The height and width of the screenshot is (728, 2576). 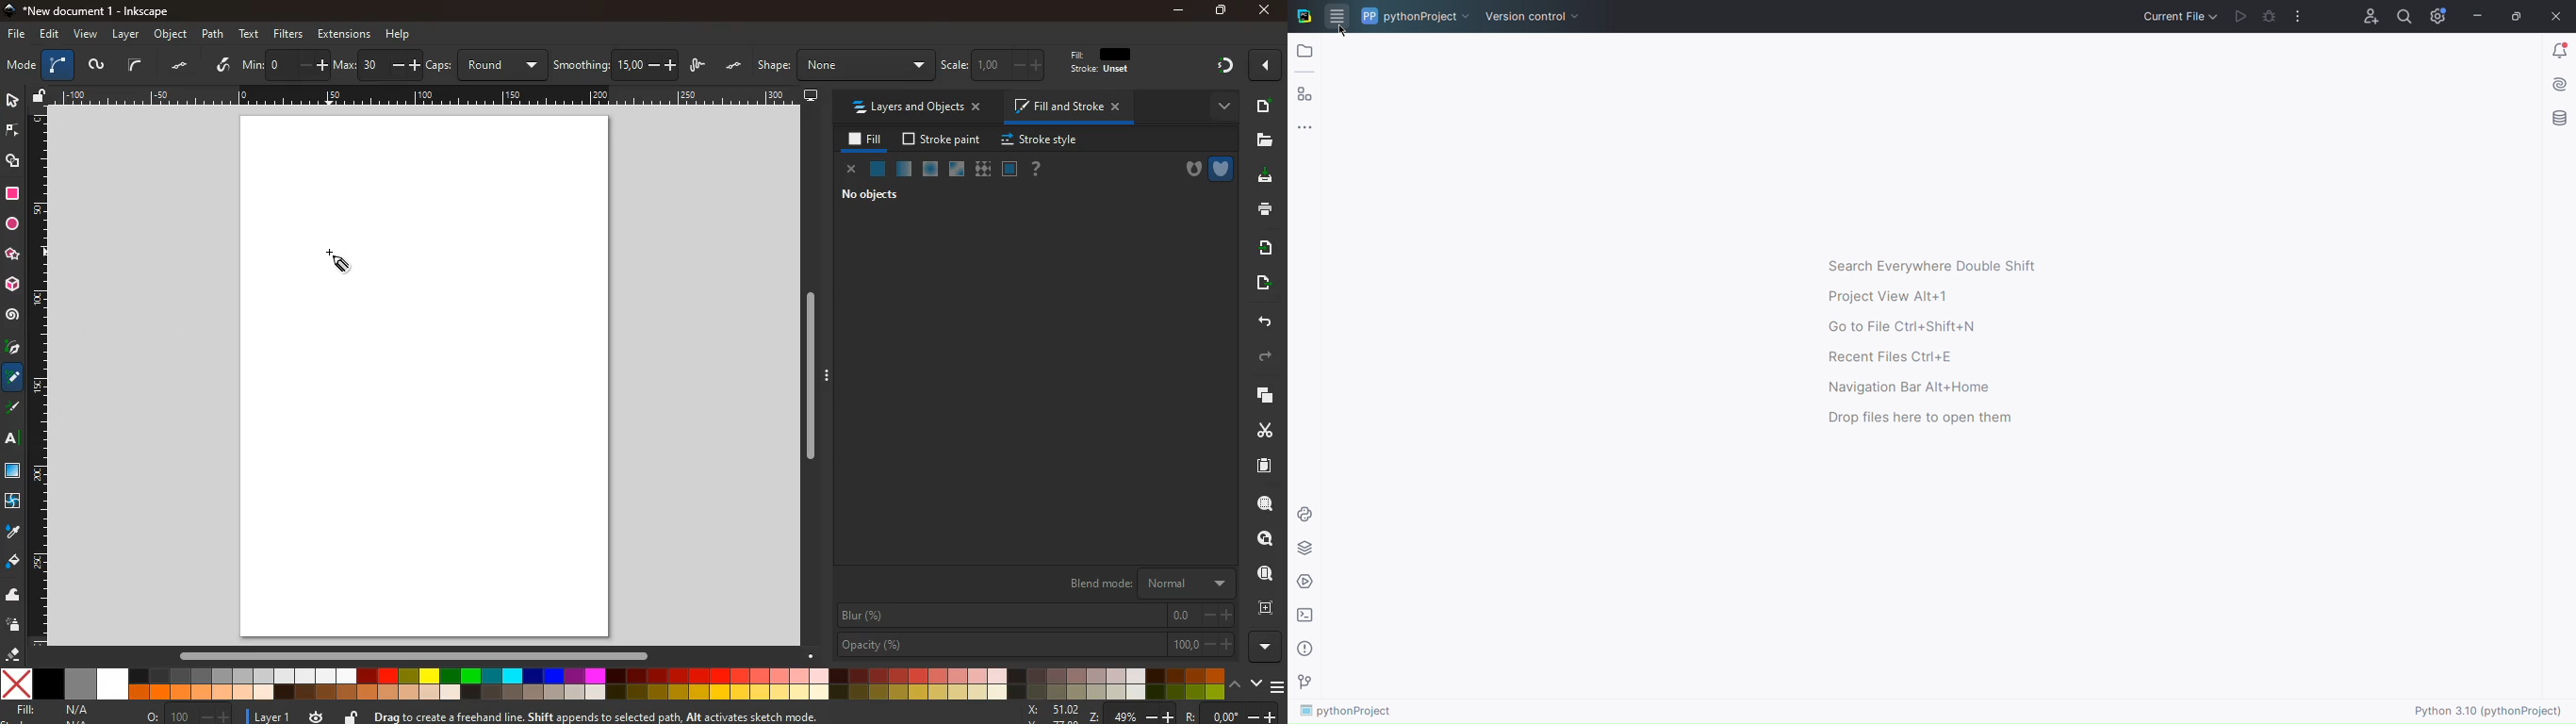 I want to click on add, so click(x=1263, y=106).